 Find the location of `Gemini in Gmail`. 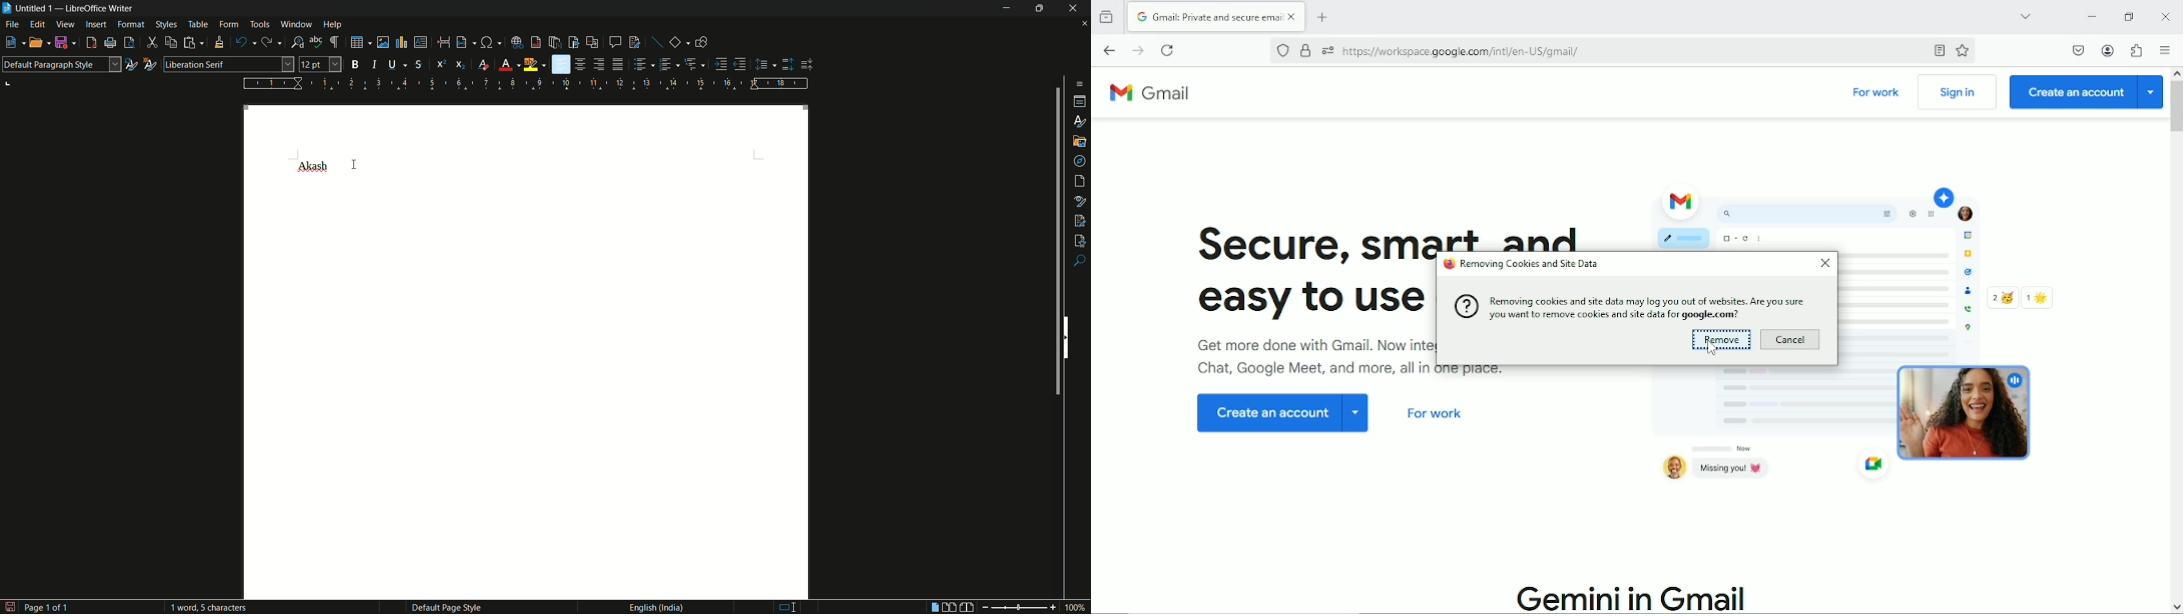

Gemini in Gmail is located at coordinates (1639, 592).